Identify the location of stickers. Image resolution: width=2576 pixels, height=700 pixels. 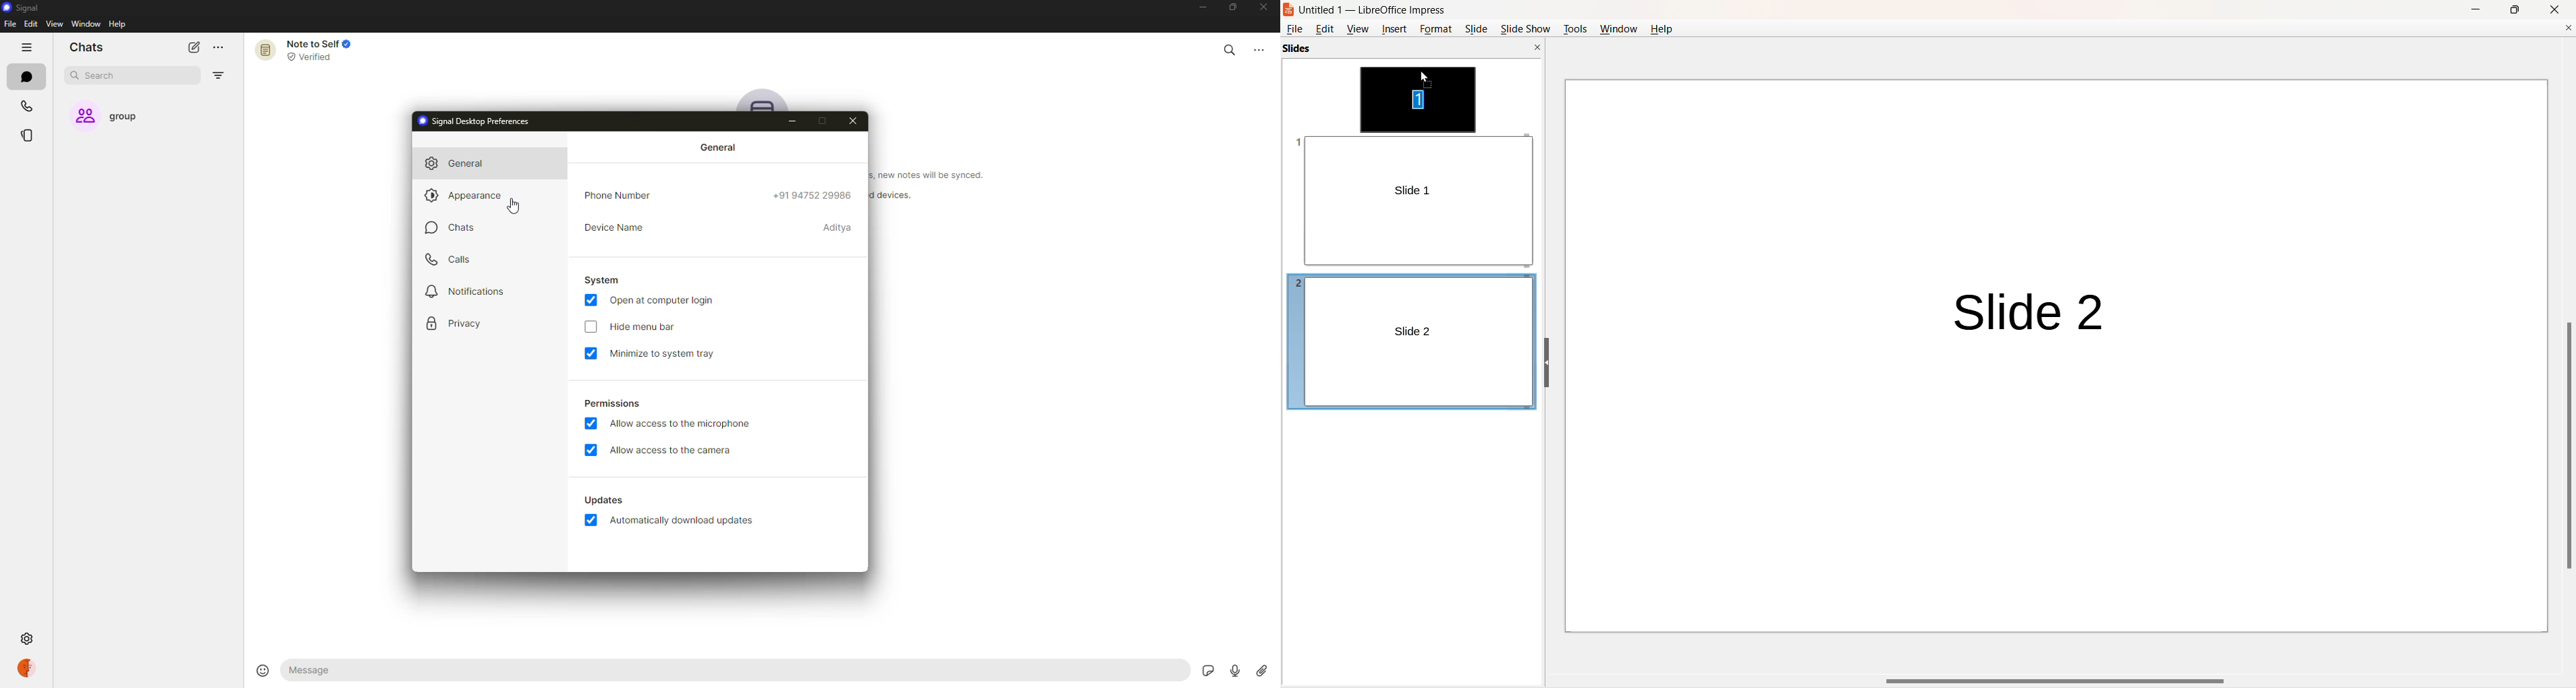
(1206, 670).